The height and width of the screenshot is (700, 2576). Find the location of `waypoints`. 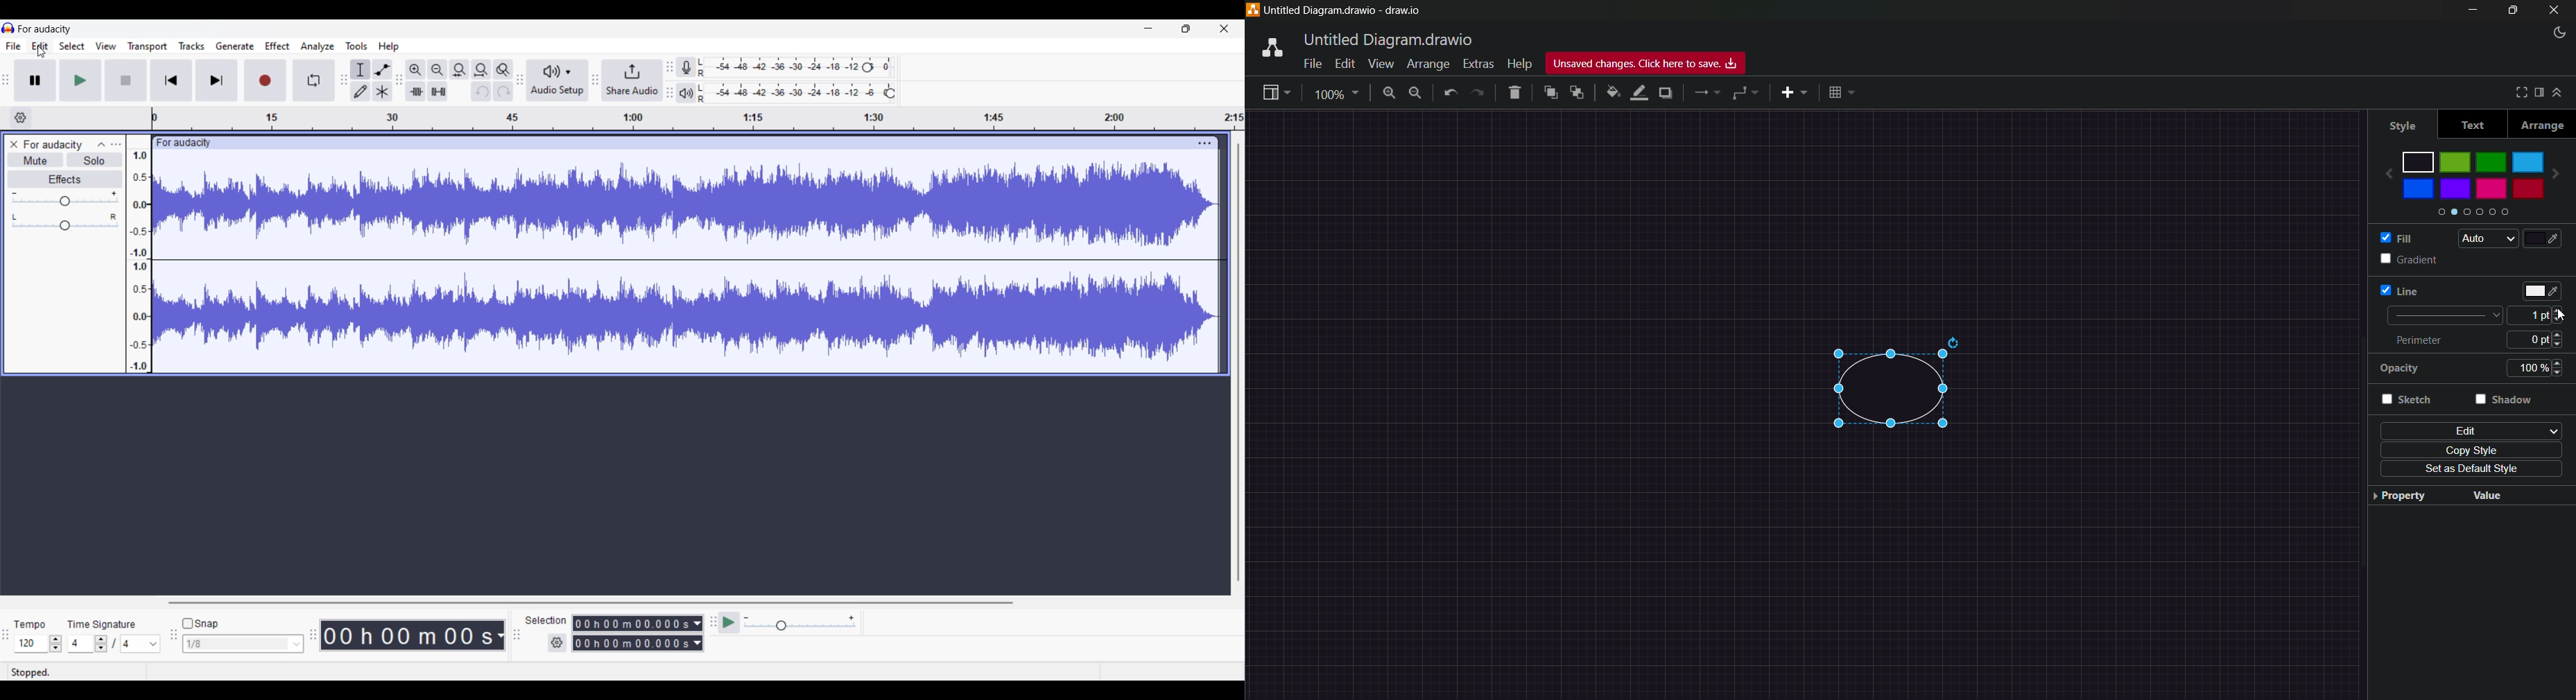

waypoints is located at coordinates (1743, 94).